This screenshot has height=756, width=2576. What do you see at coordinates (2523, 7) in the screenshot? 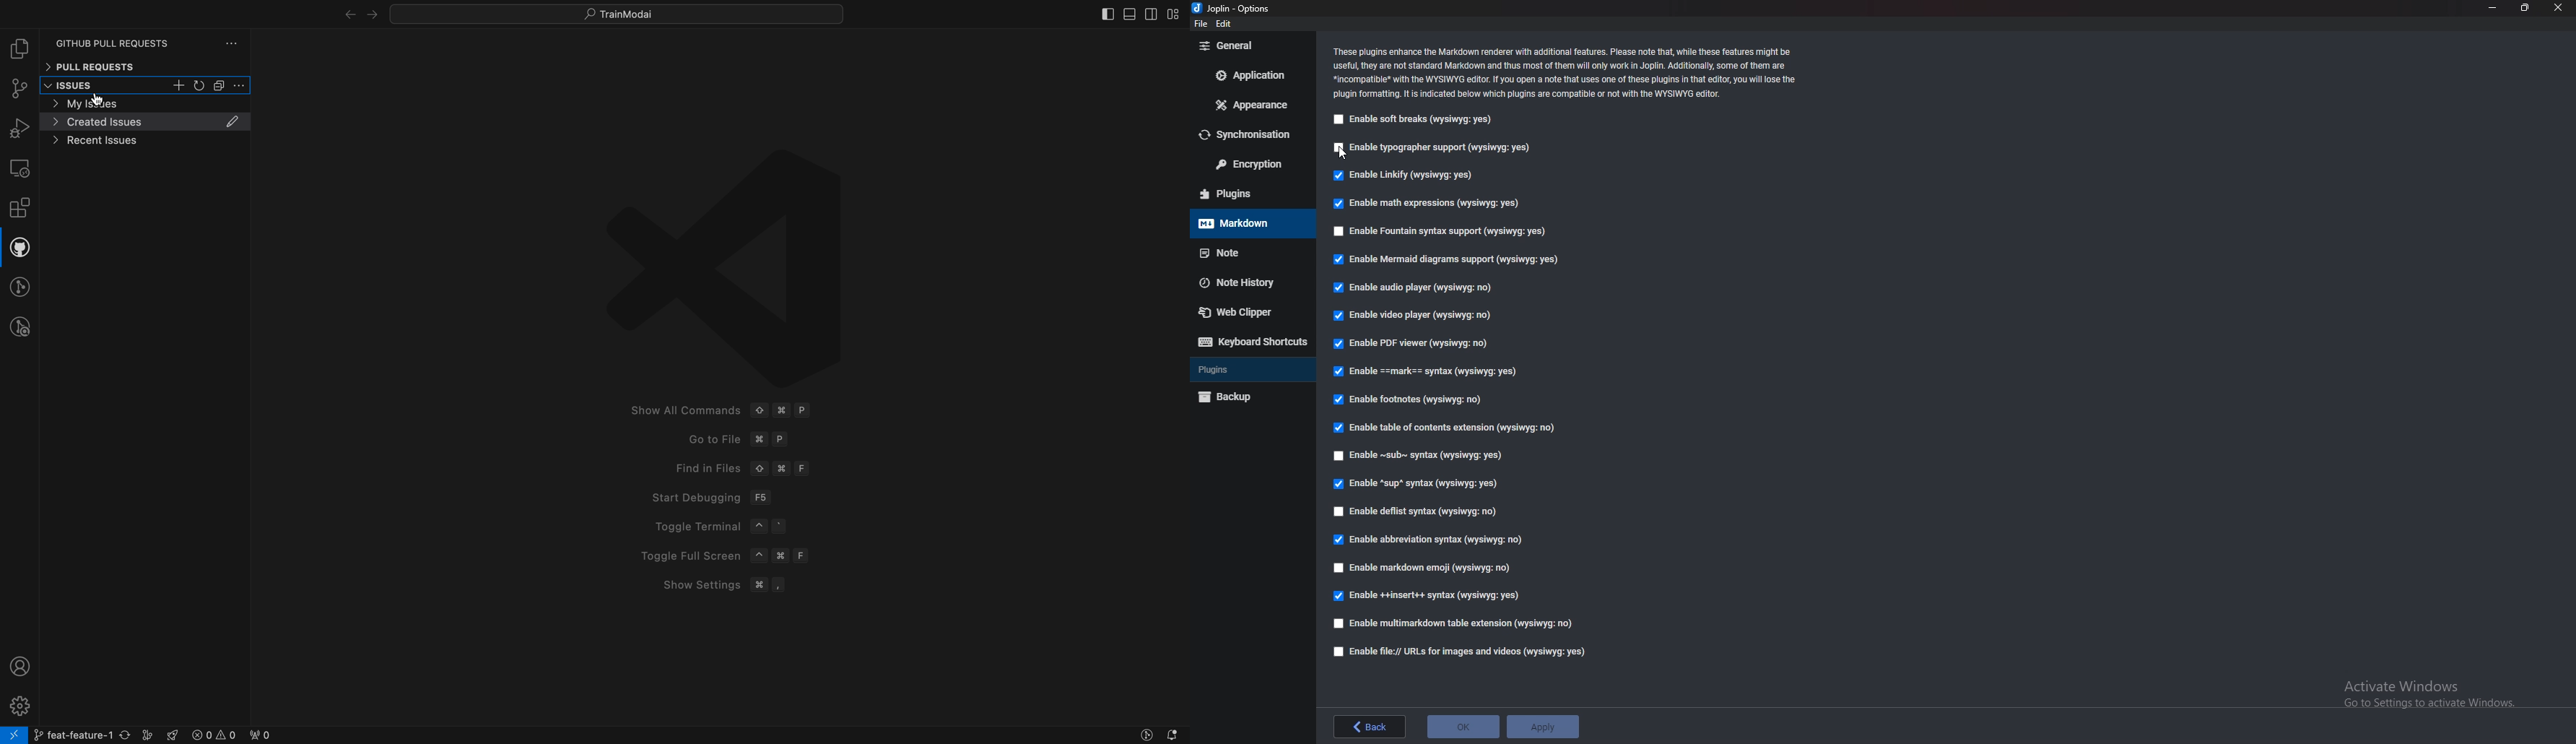
I see `resize` at bounding box center [2523, 7].